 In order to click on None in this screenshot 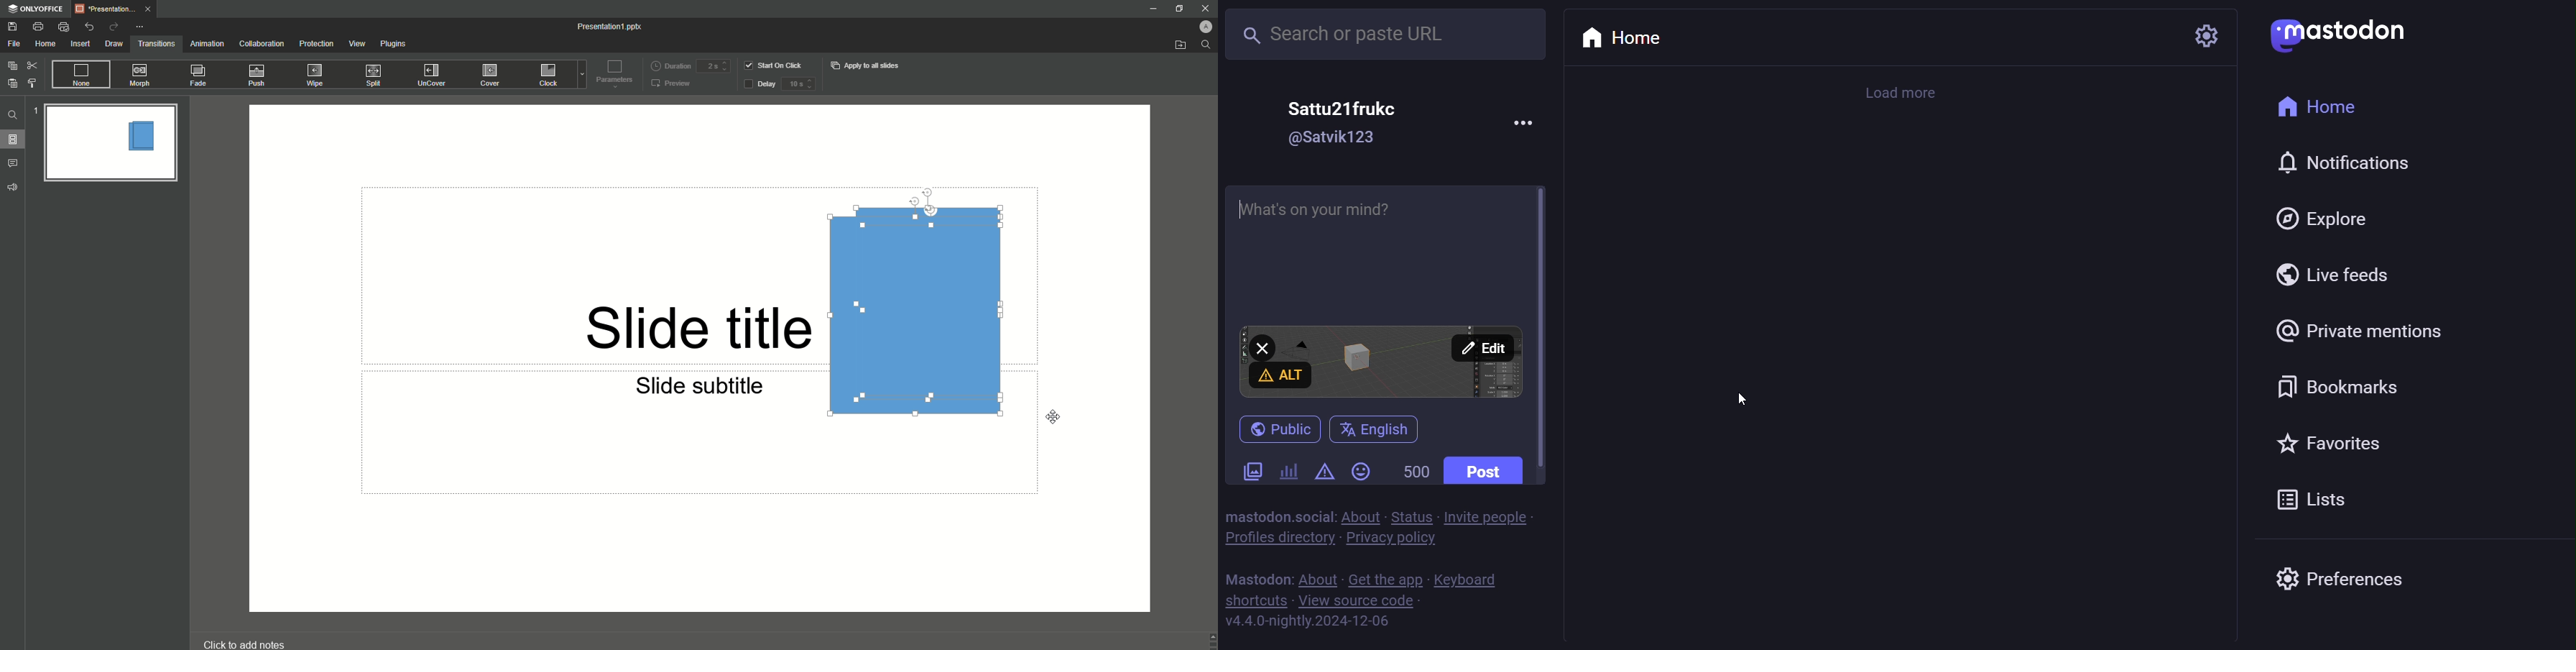, I will do `click(80, 75)`.